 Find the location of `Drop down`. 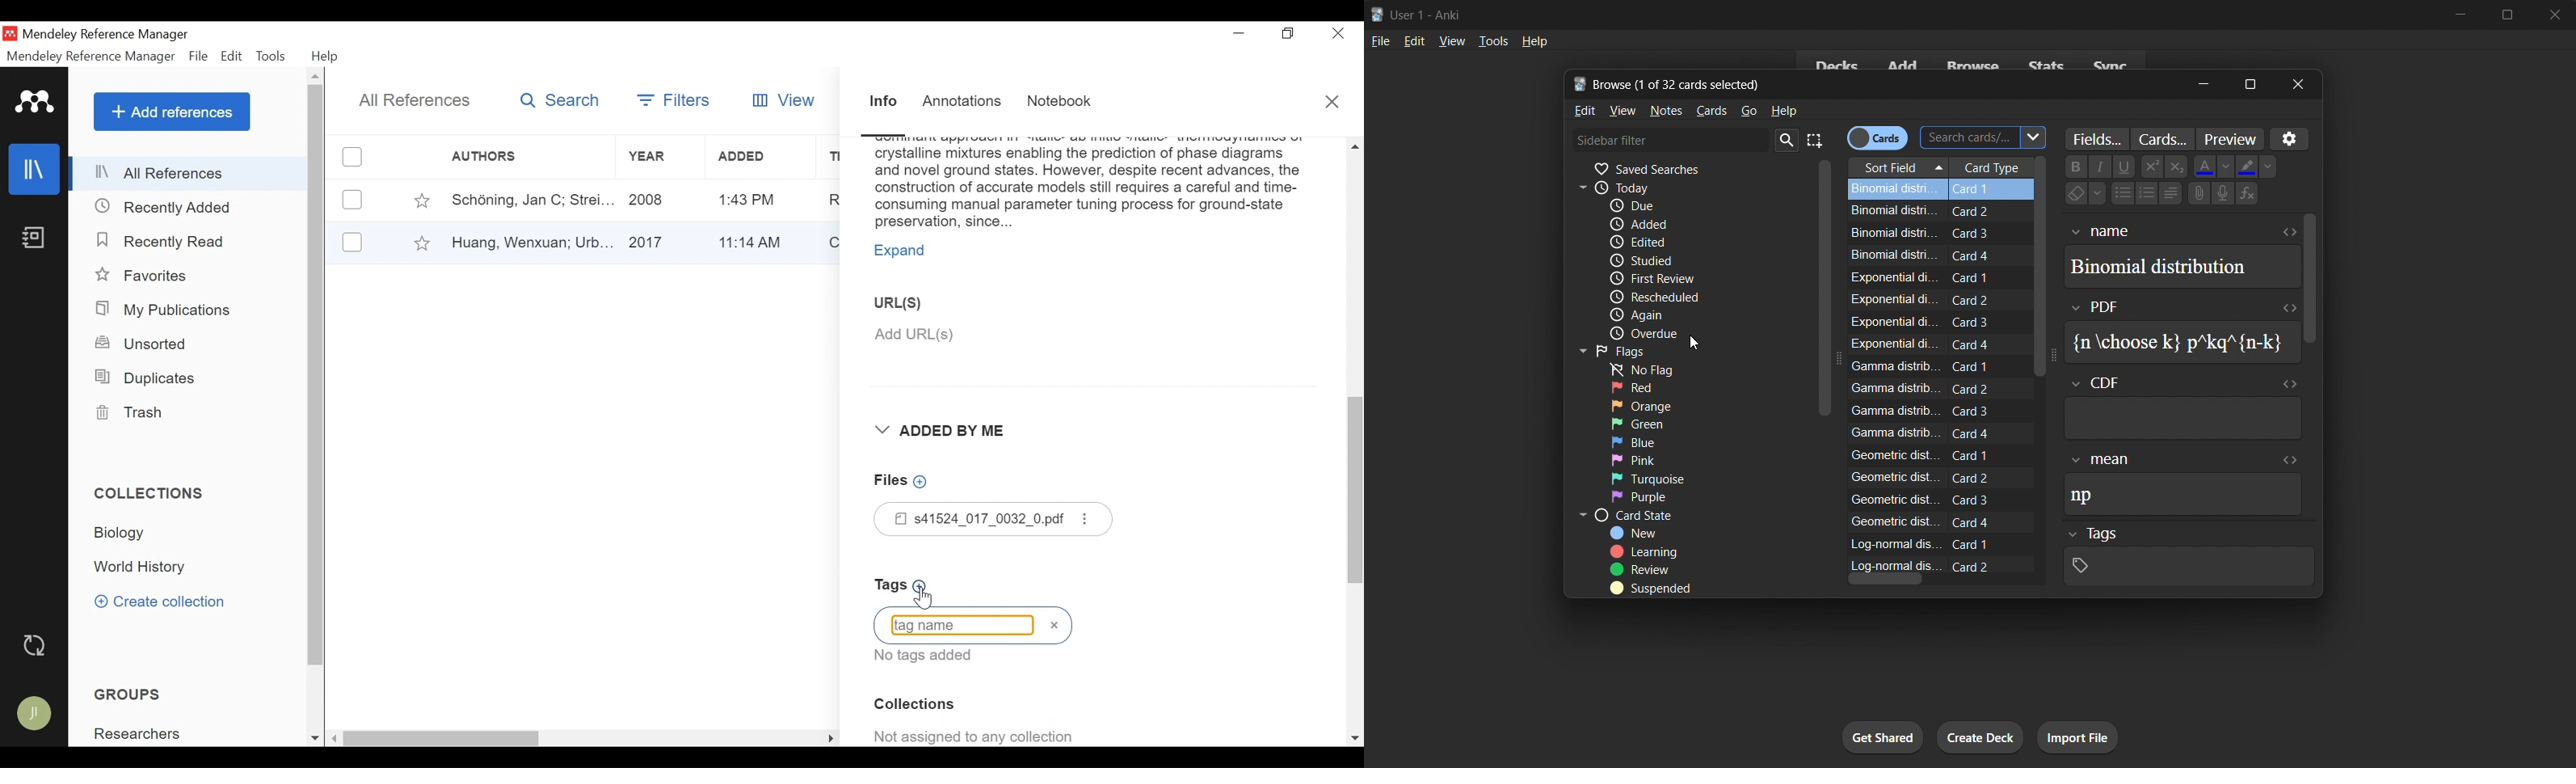

Drop down is located at coordinates (2075, 460).